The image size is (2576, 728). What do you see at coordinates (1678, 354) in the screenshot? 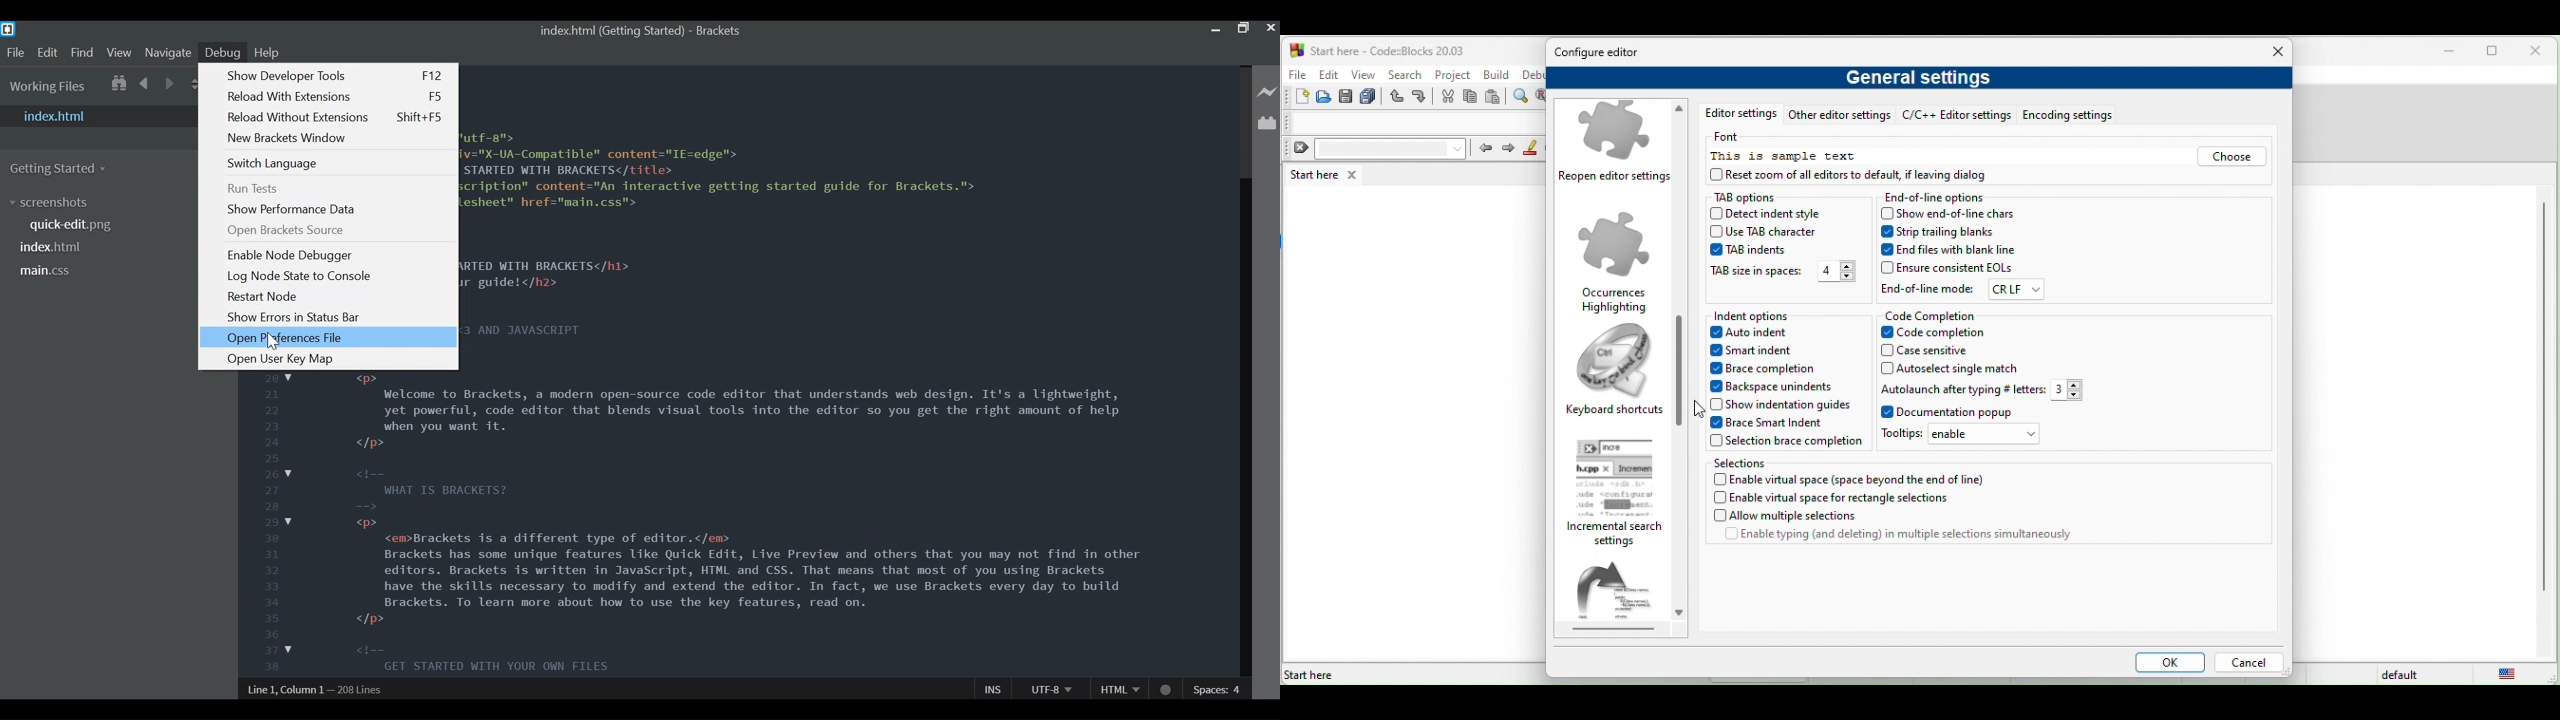
I see `scroll bar moved` at bounding box center [1678, 354].